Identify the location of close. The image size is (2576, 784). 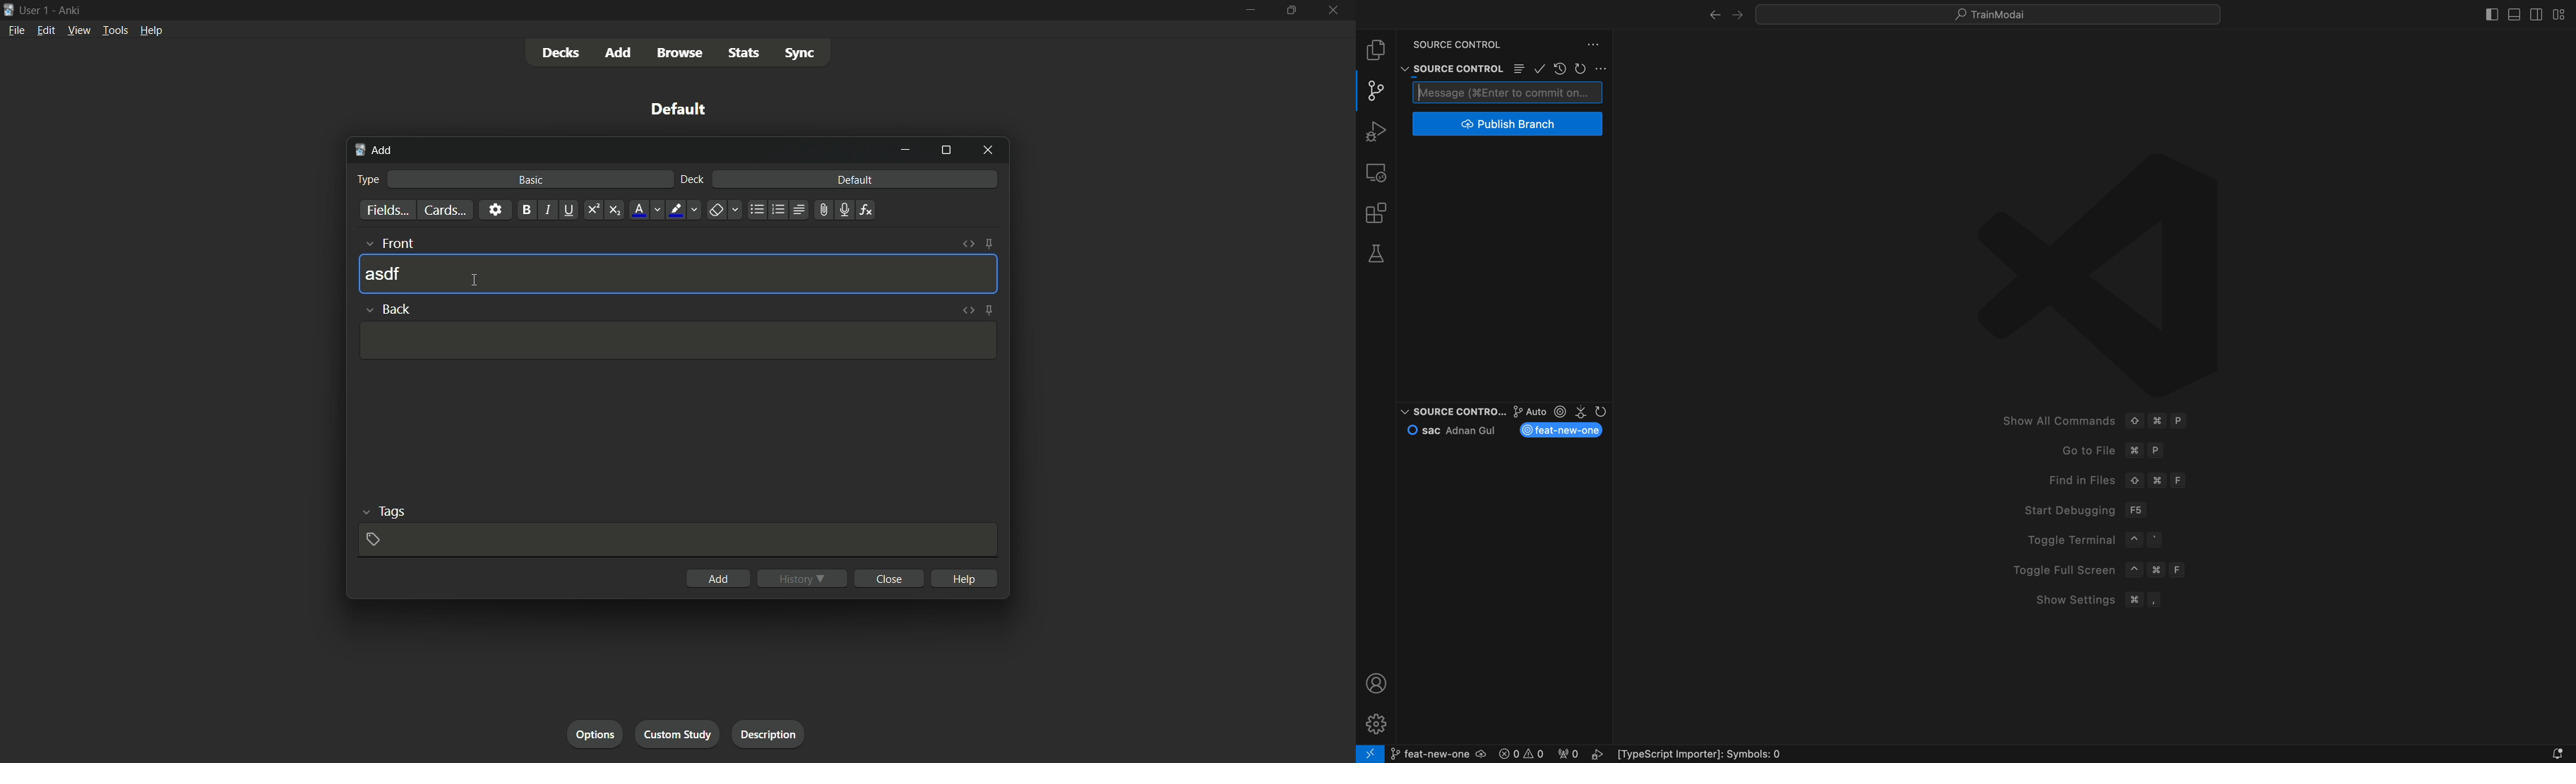
(1332, 10).